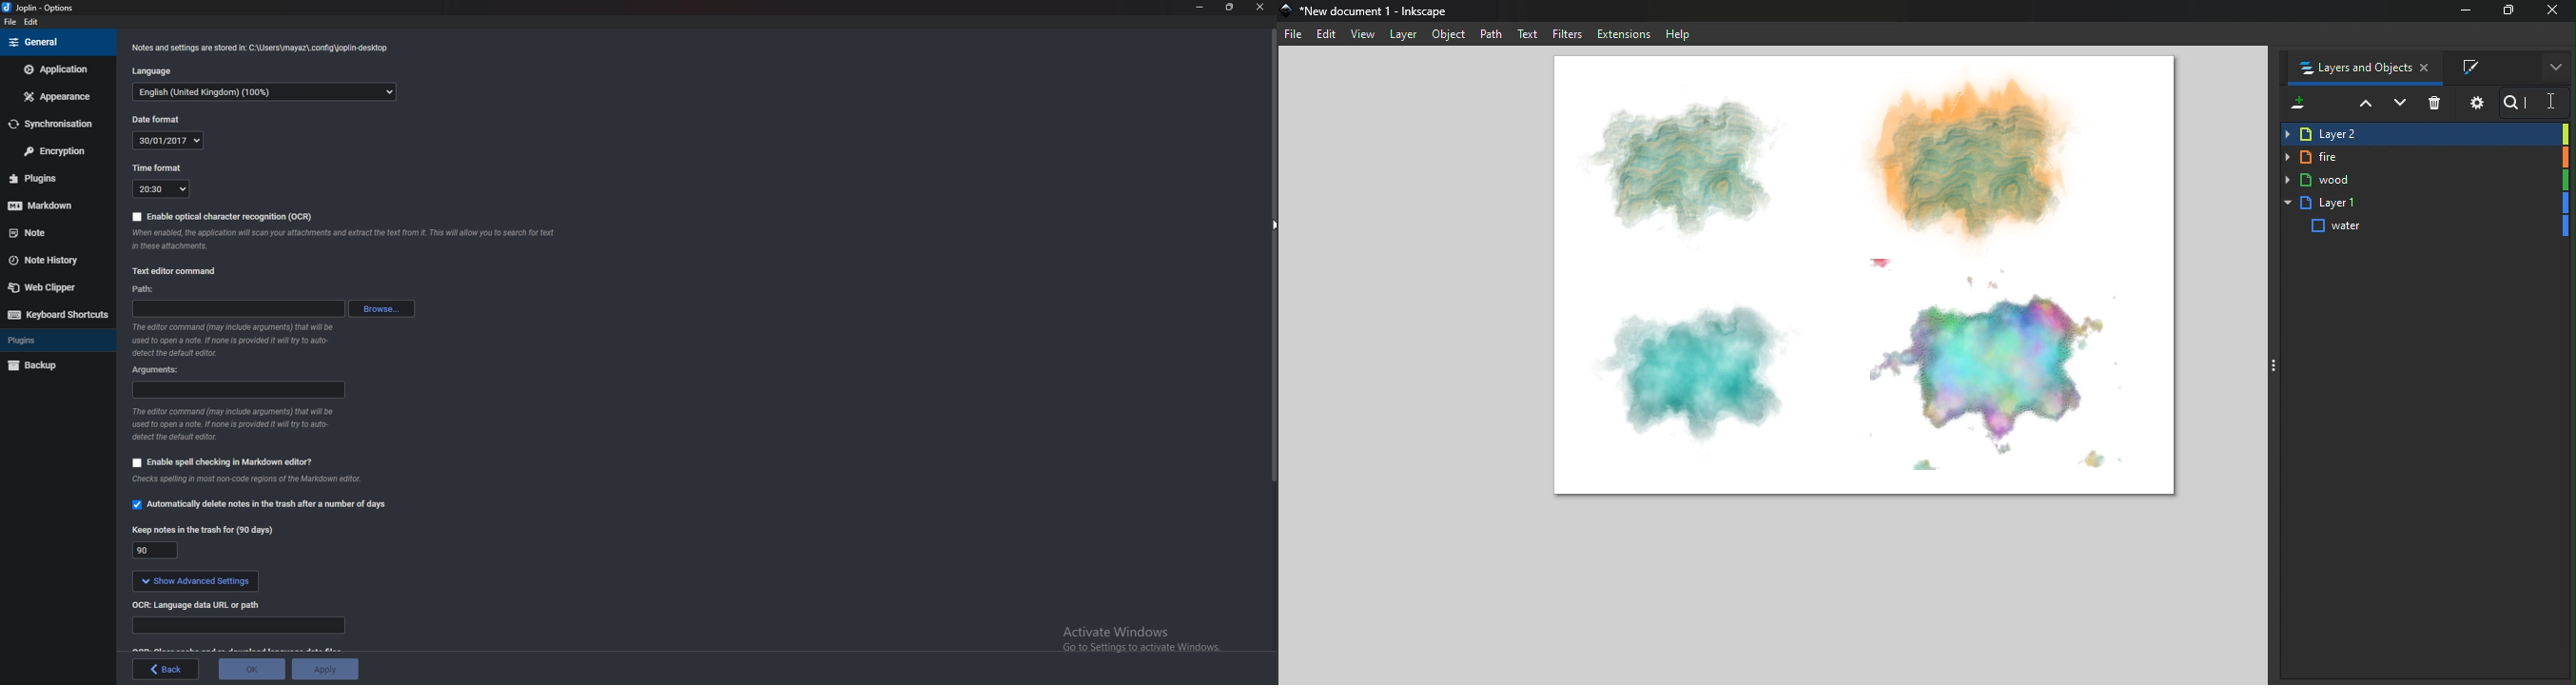 This screenshot has width=2576, height=700. I want to click on Apply, so click(327, 668).